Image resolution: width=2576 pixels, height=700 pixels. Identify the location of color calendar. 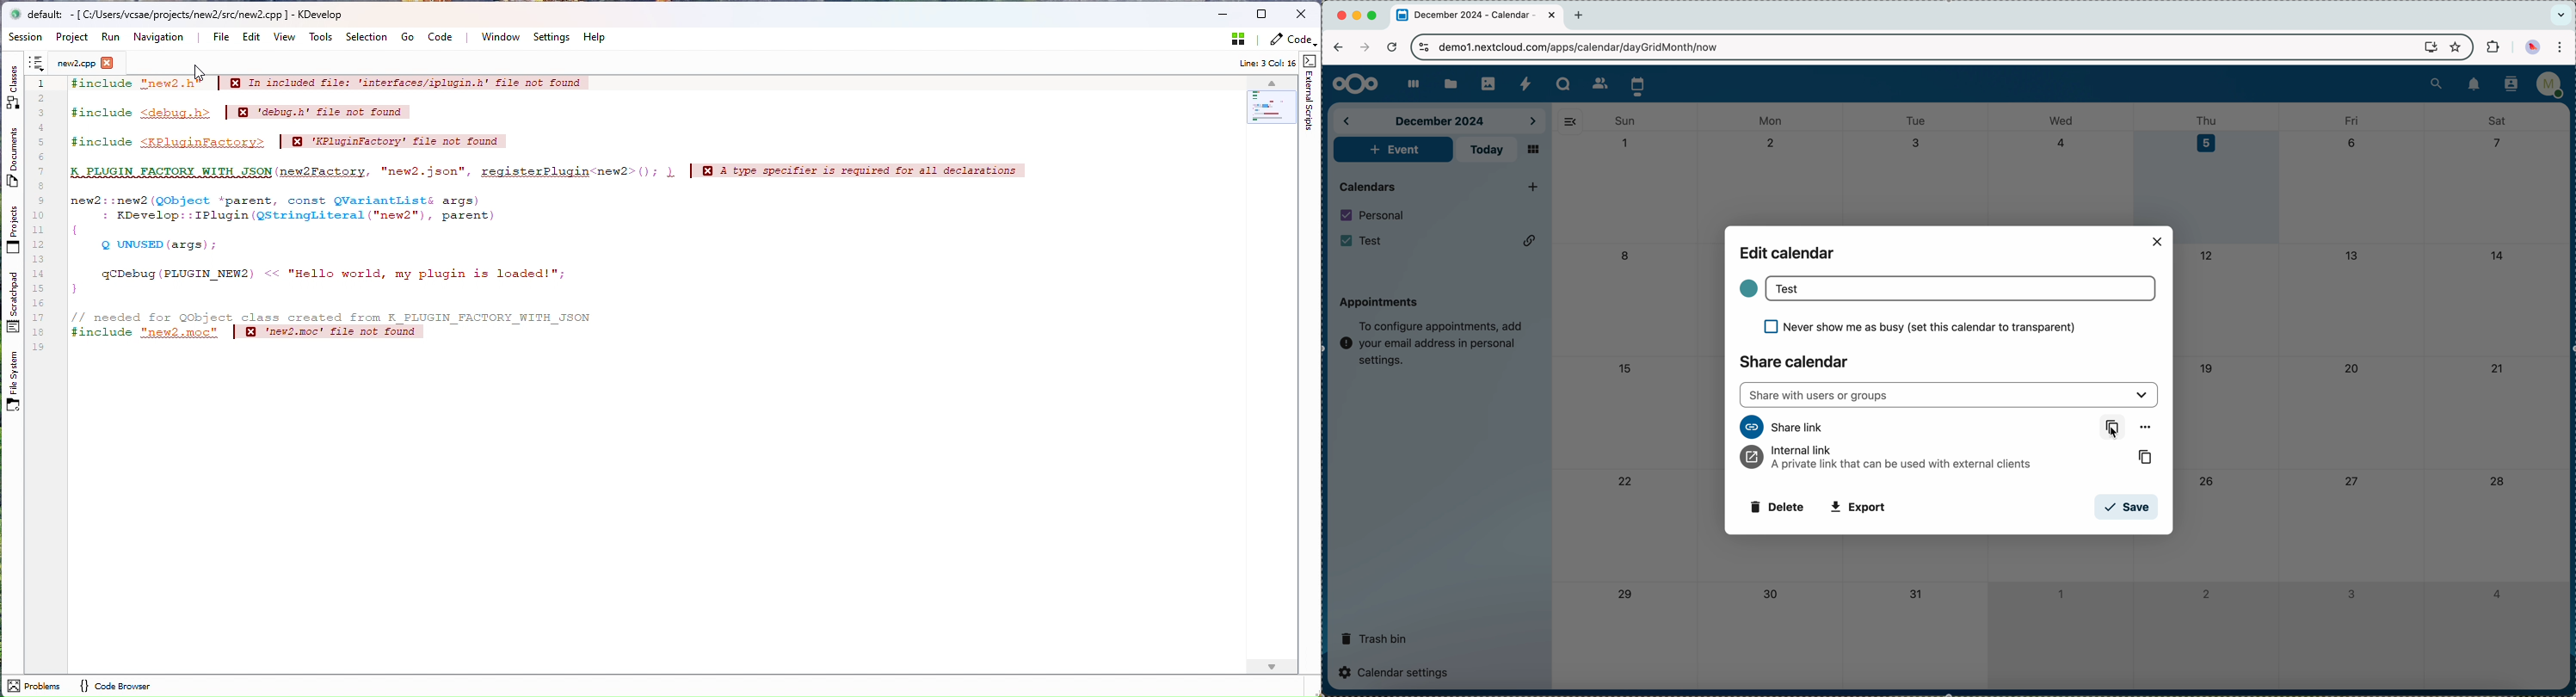
(1747, 289).